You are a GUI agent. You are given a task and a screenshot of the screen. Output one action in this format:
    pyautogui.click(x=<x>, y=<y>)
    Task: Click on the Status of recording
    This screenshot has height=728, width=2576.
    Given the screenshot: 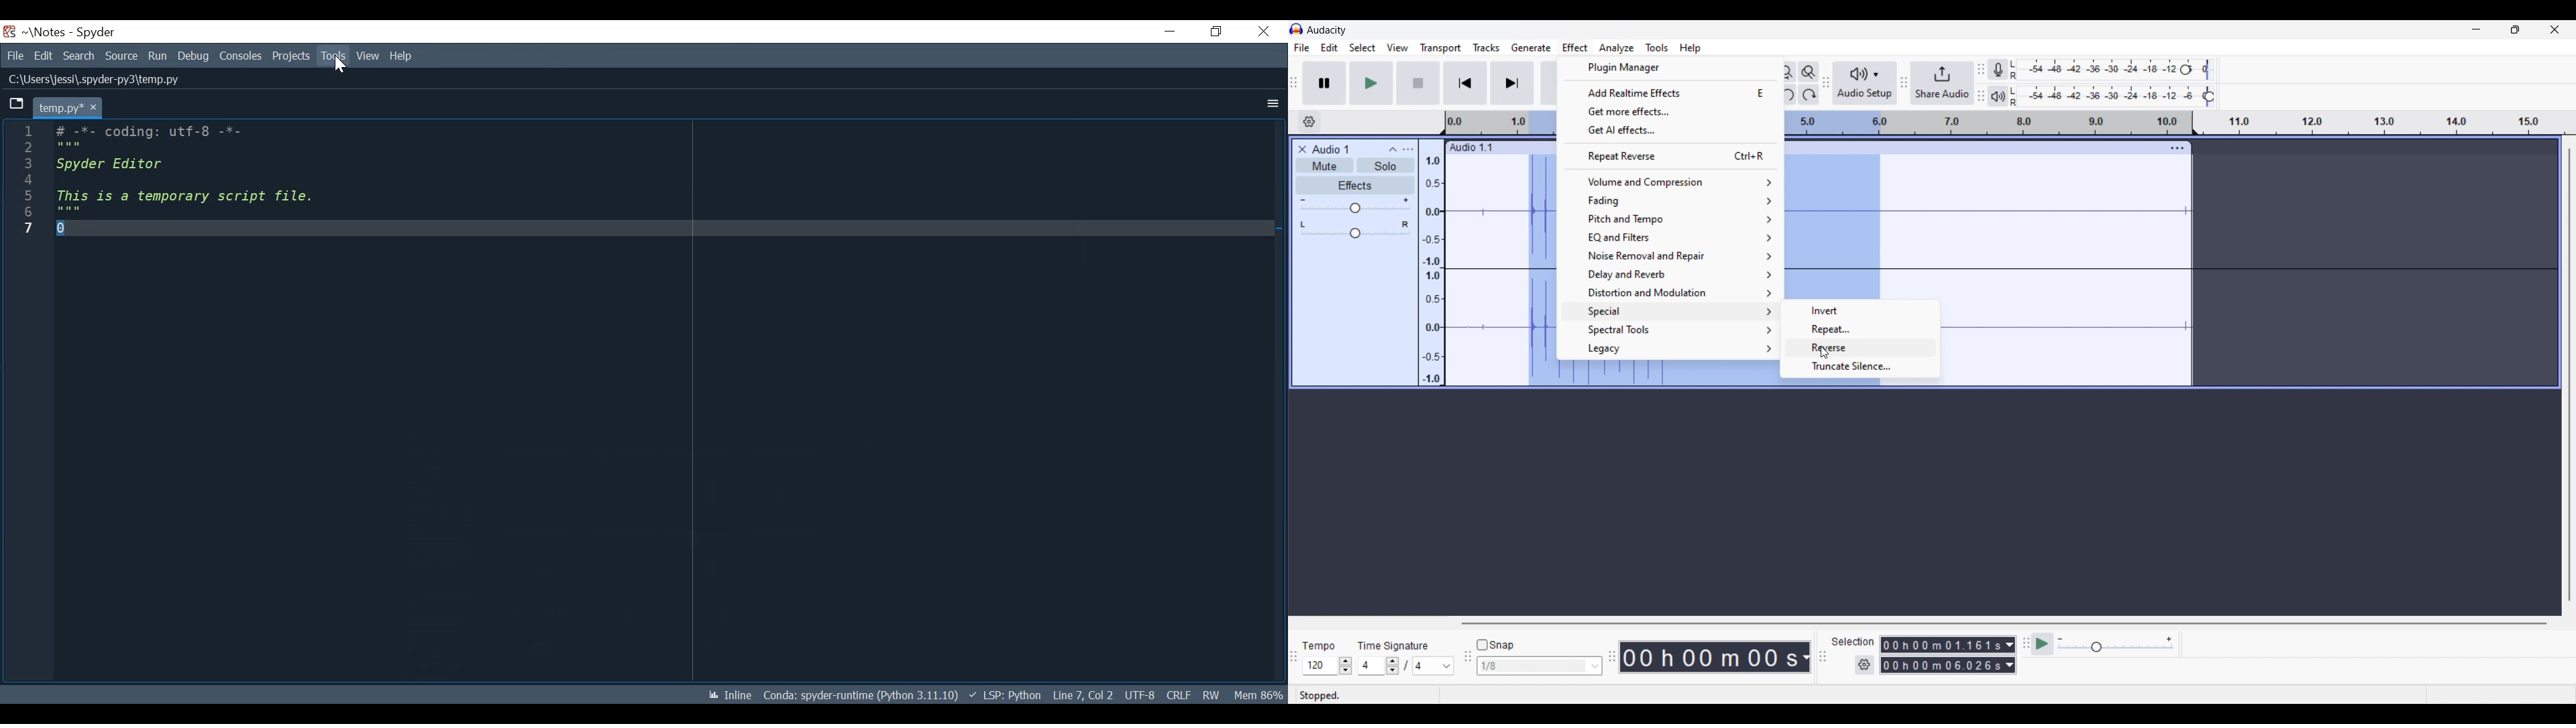 What is the action you would take?
    pyautogui.click(x=1366, y=695)
    